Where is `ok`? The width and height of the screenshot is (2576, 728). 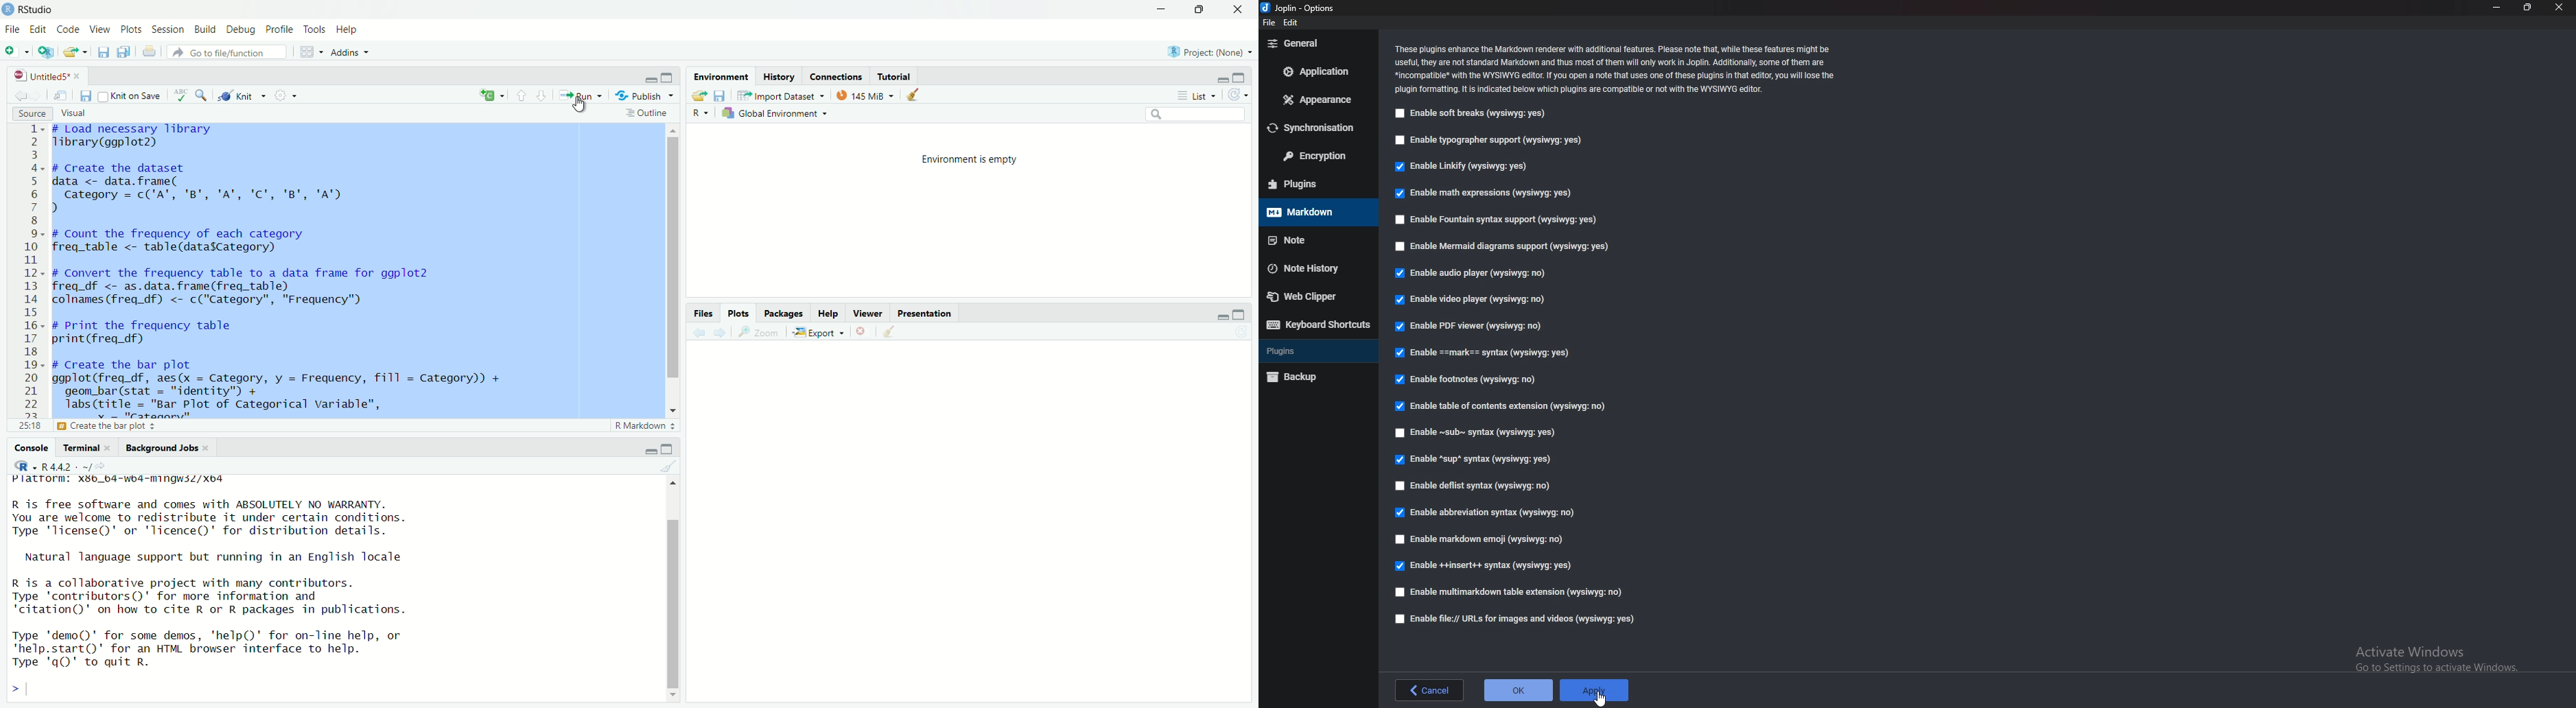 ok is located at coordinates (1518, 689).